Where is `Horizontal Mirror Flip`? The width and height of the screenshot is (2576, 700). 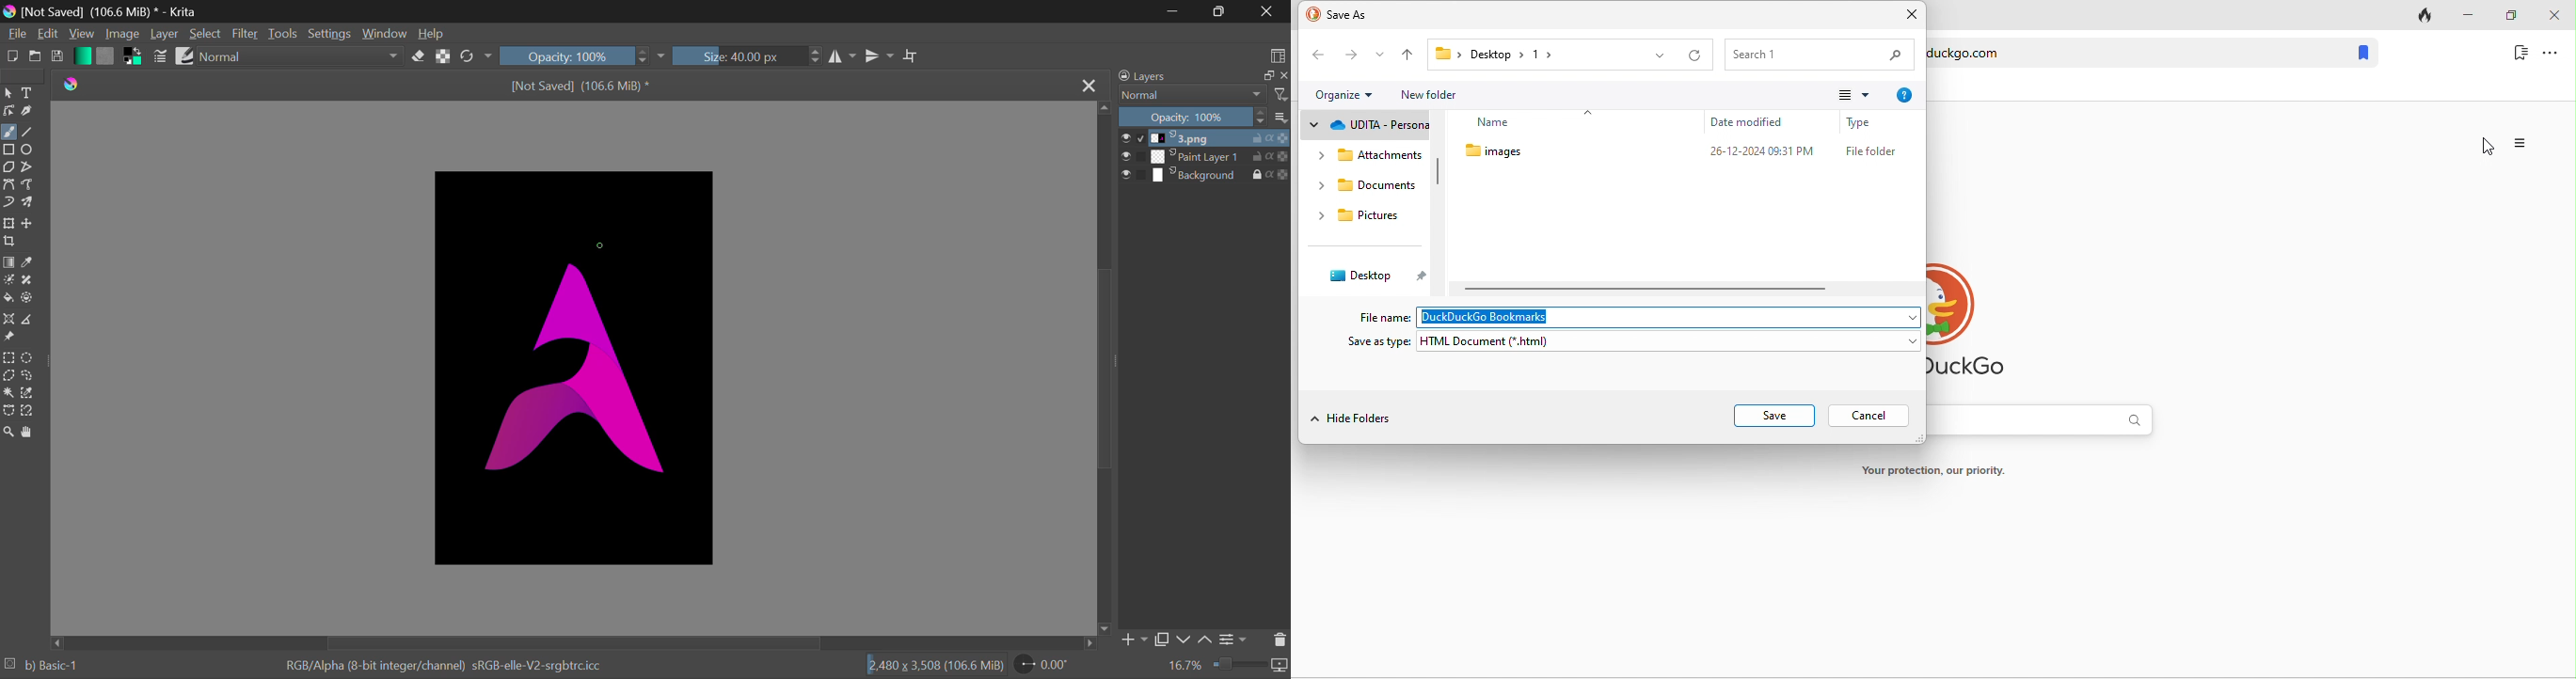
Horizontal Mirror Flip is located at coordinates (880, 56).